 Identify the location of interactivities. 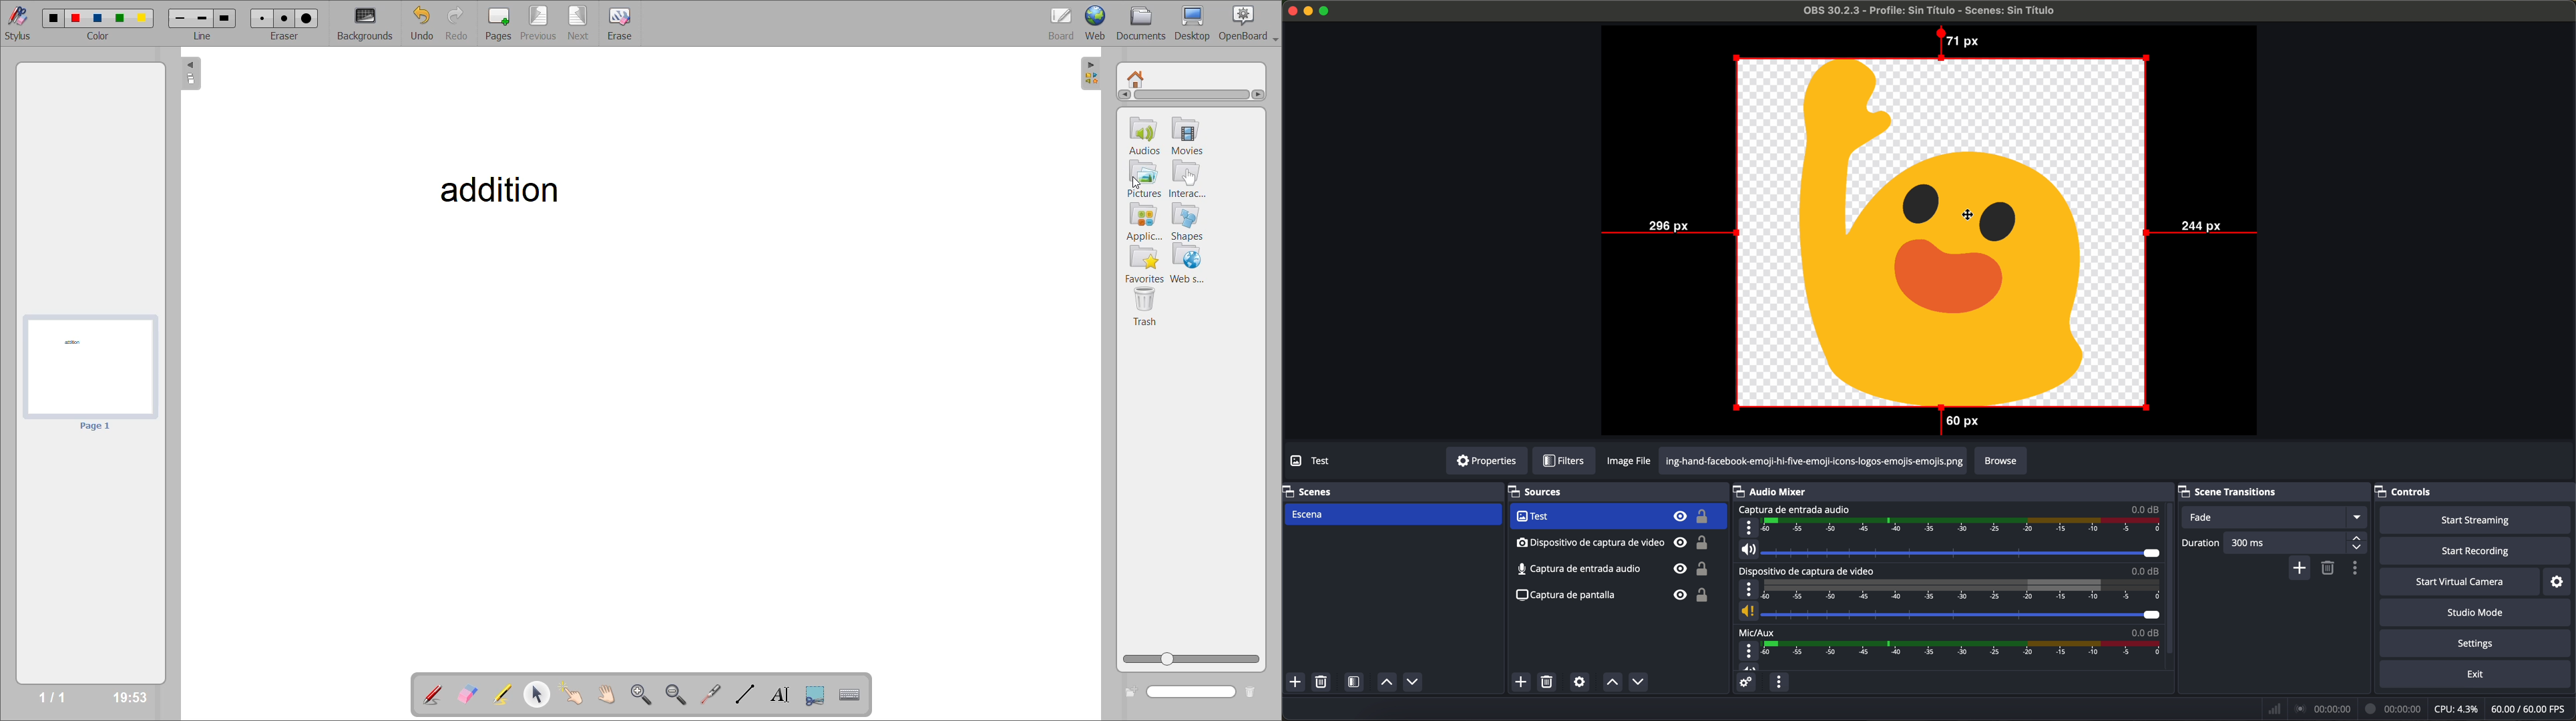
(1187, 180).